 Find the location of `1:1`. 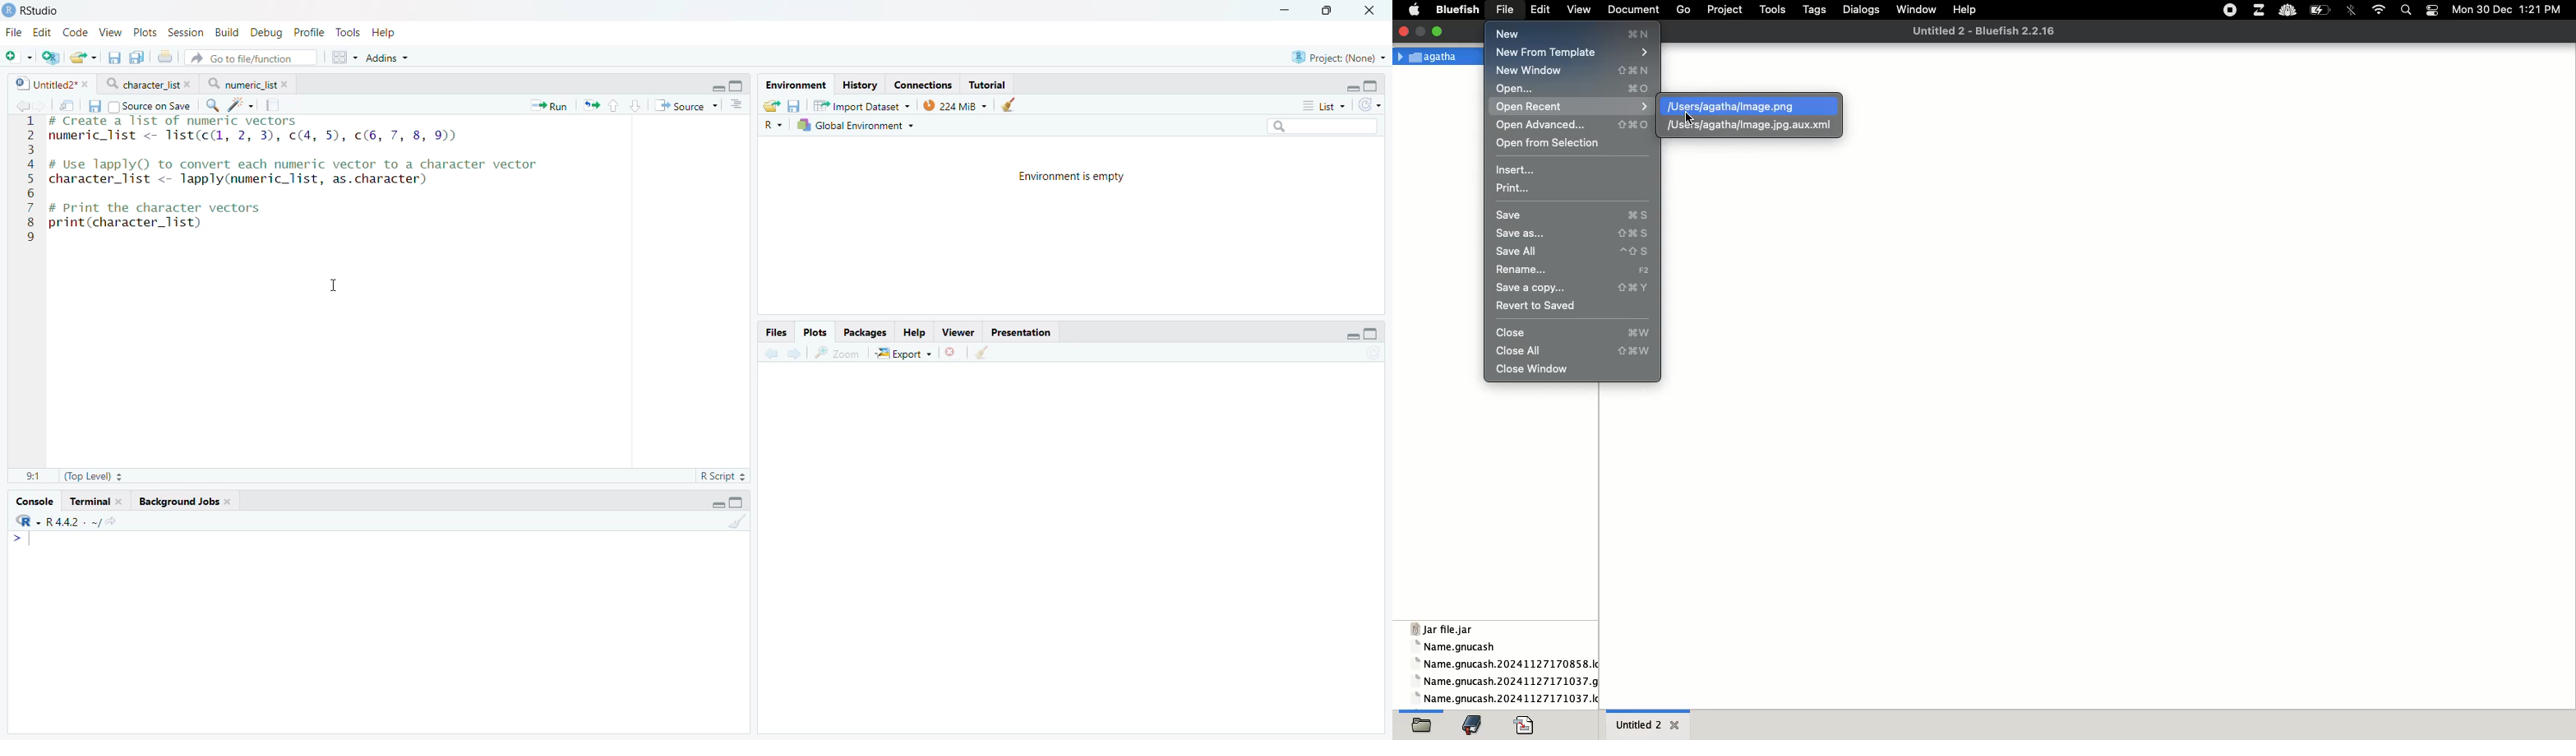

1:1 is located at coordinates (33, 475).